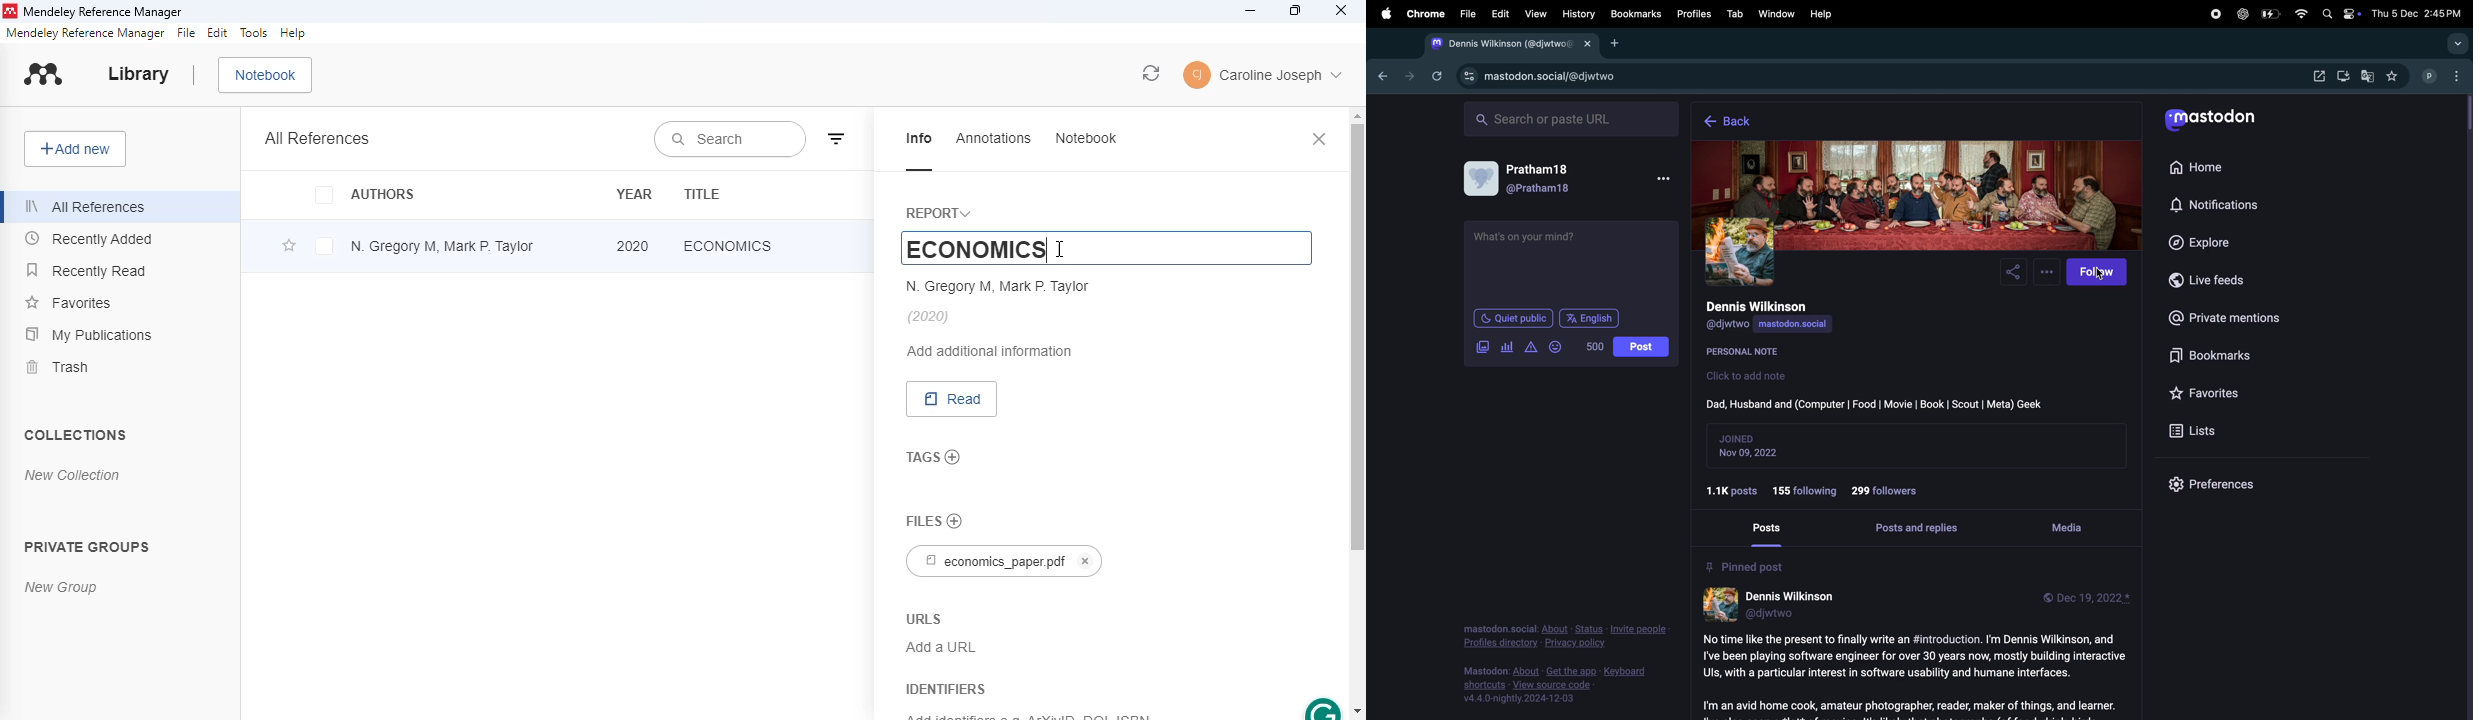 The image size is (2492, 728). I want to click on all references, so click(86, 207).